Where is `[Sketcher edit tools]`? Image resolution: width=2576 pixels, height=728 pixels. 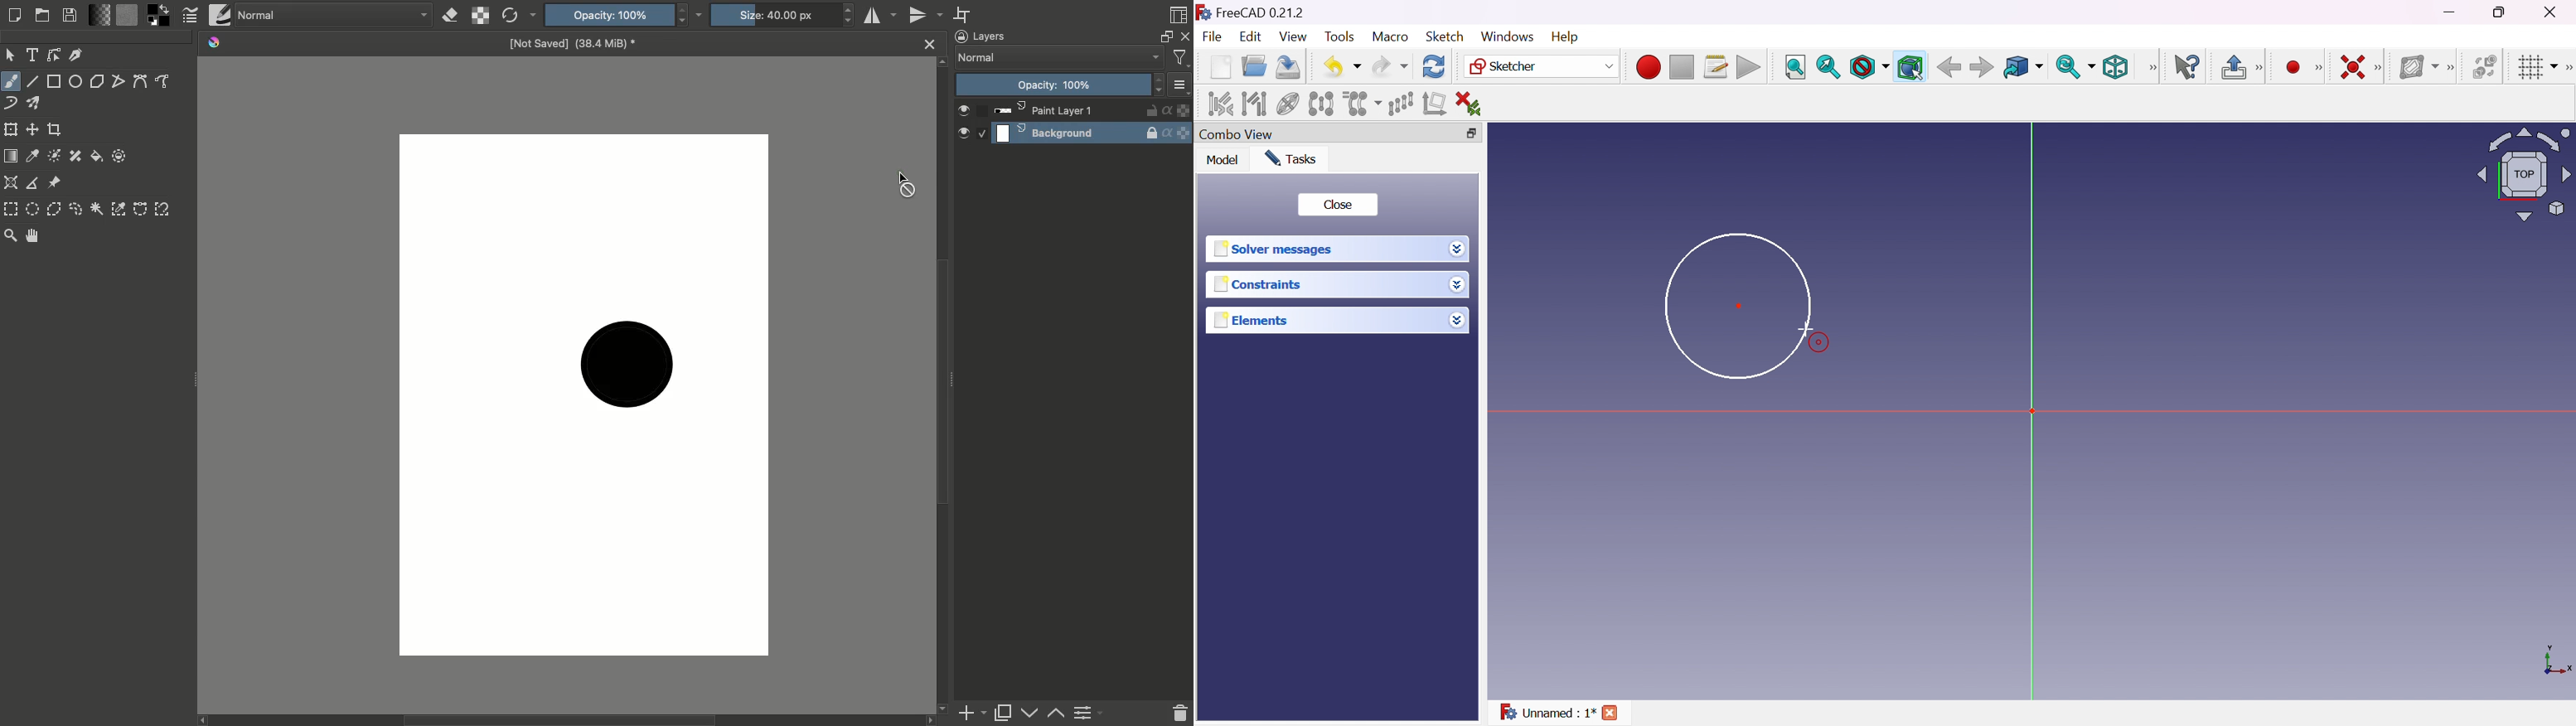 [Sketcher edit tools] is located at coordinates (2568, 66).